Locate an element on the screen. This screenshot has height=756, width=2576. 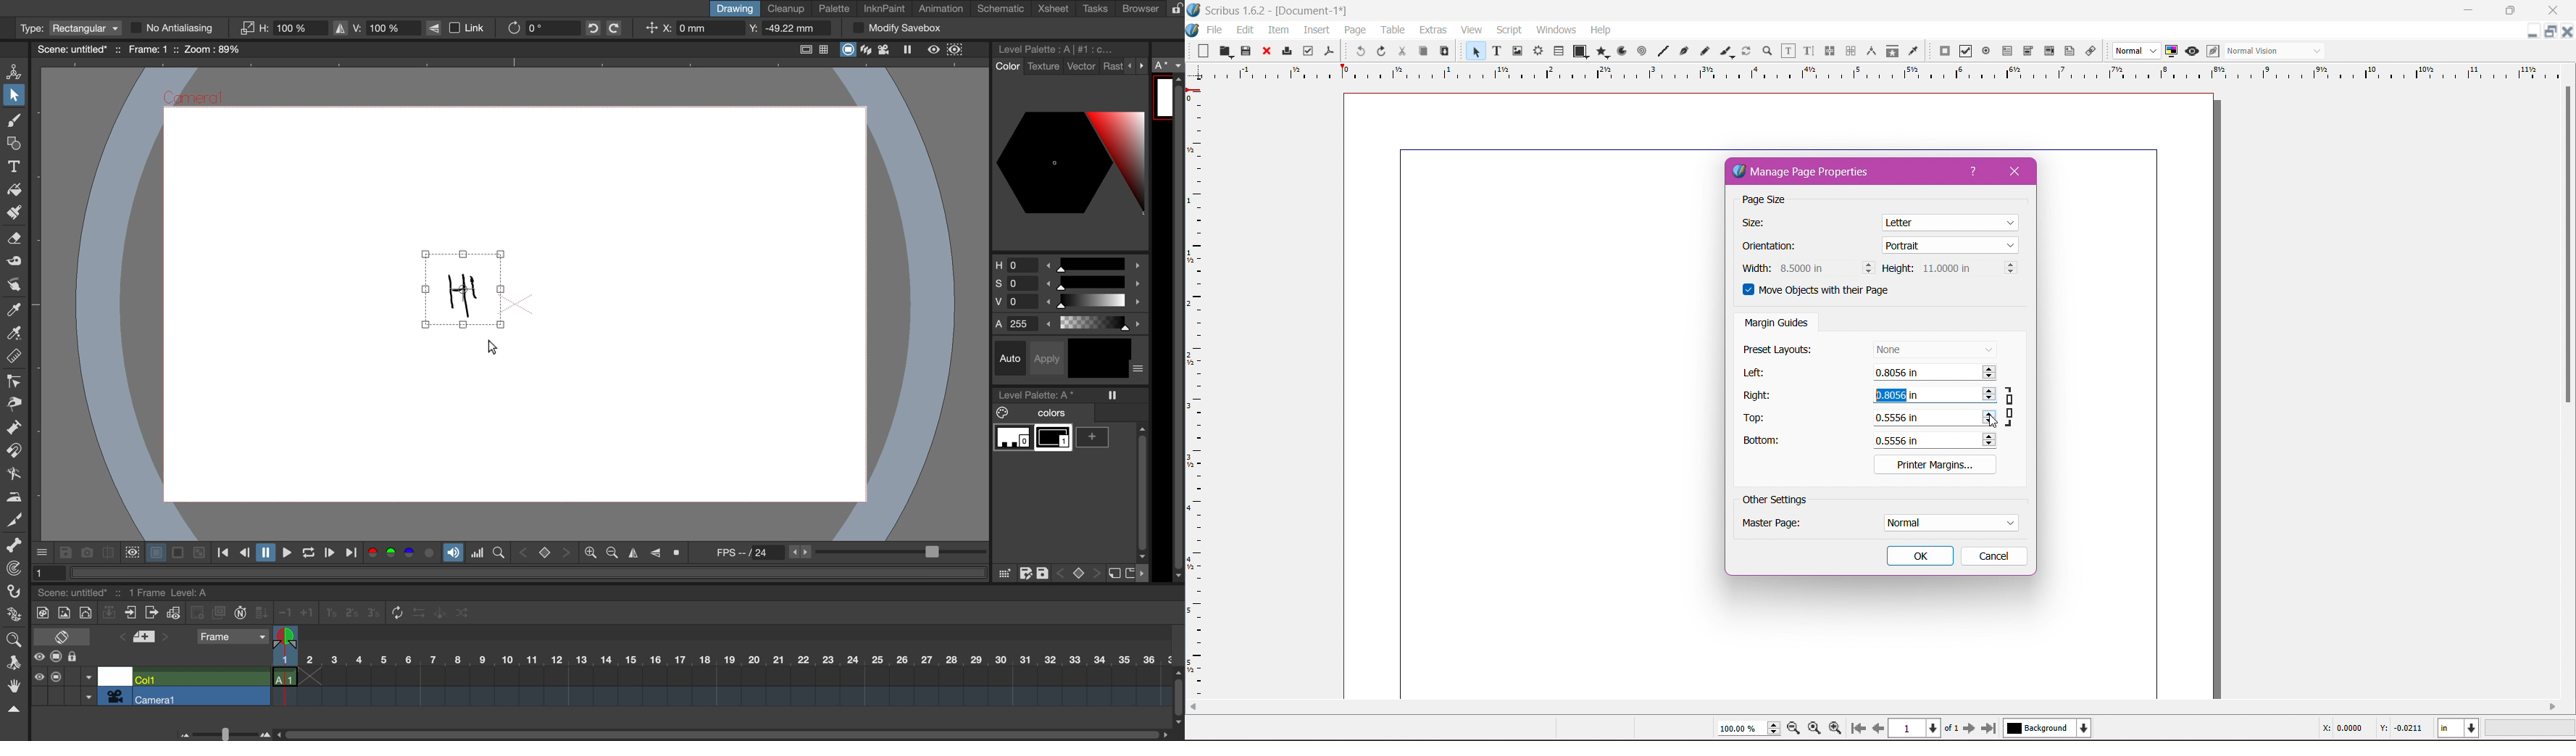
Select the current unit is located at coordinates (2459, 729).